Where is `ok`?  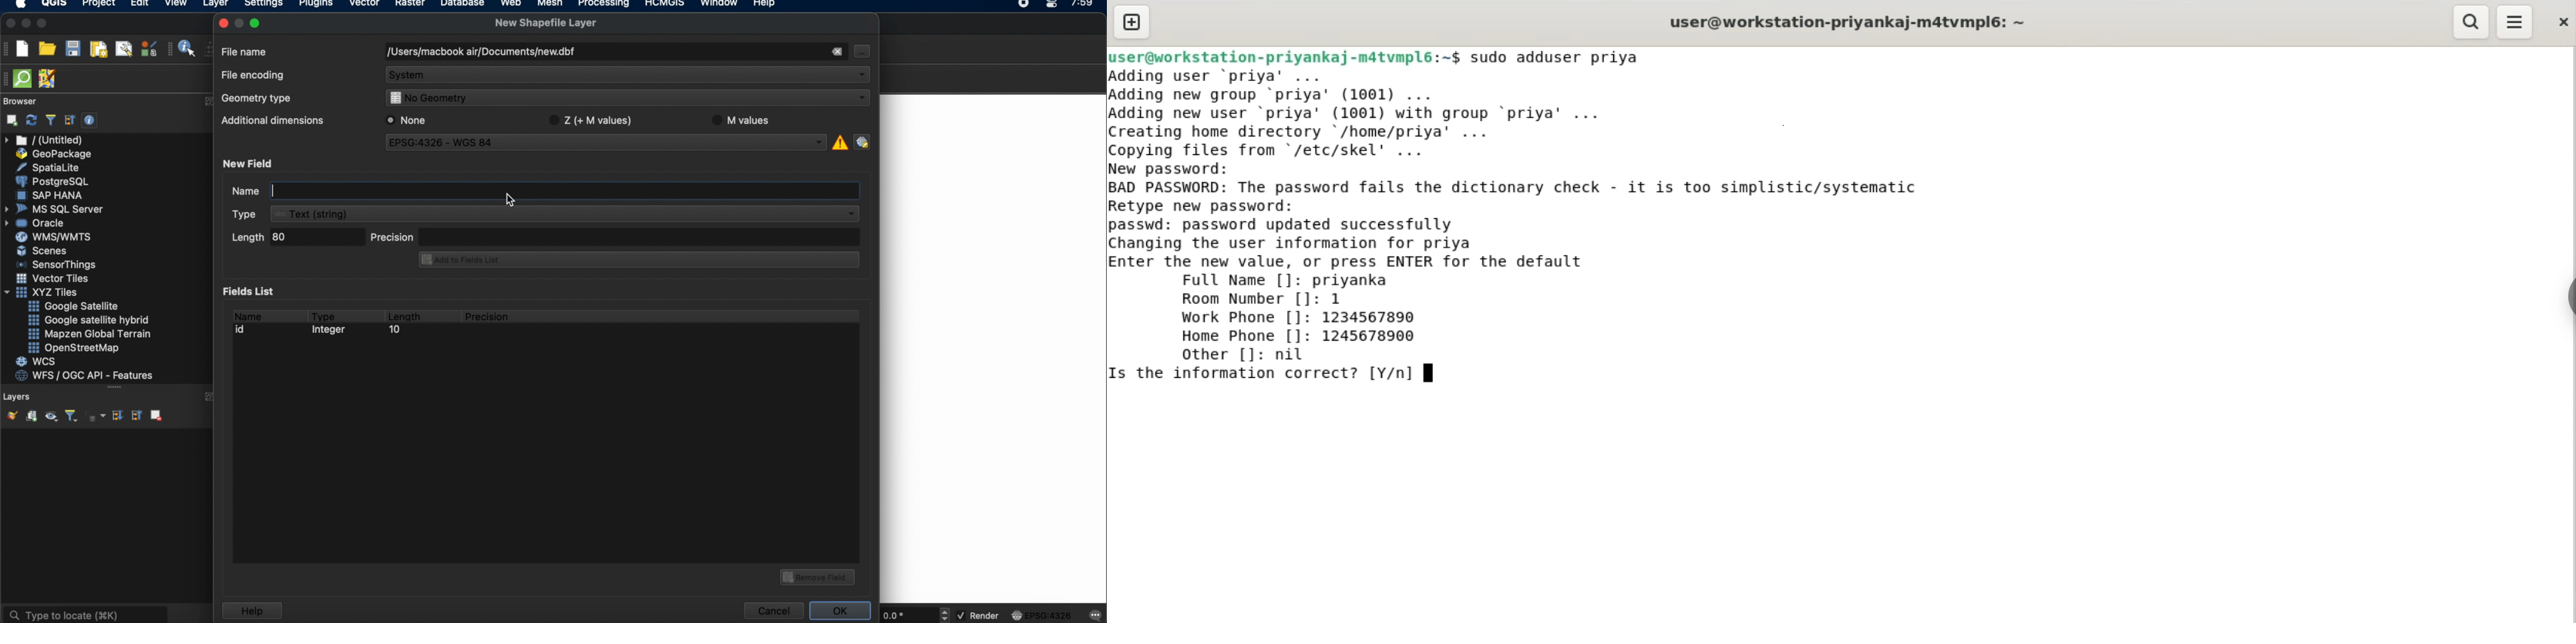 ok is located at coordinates (842, 609).